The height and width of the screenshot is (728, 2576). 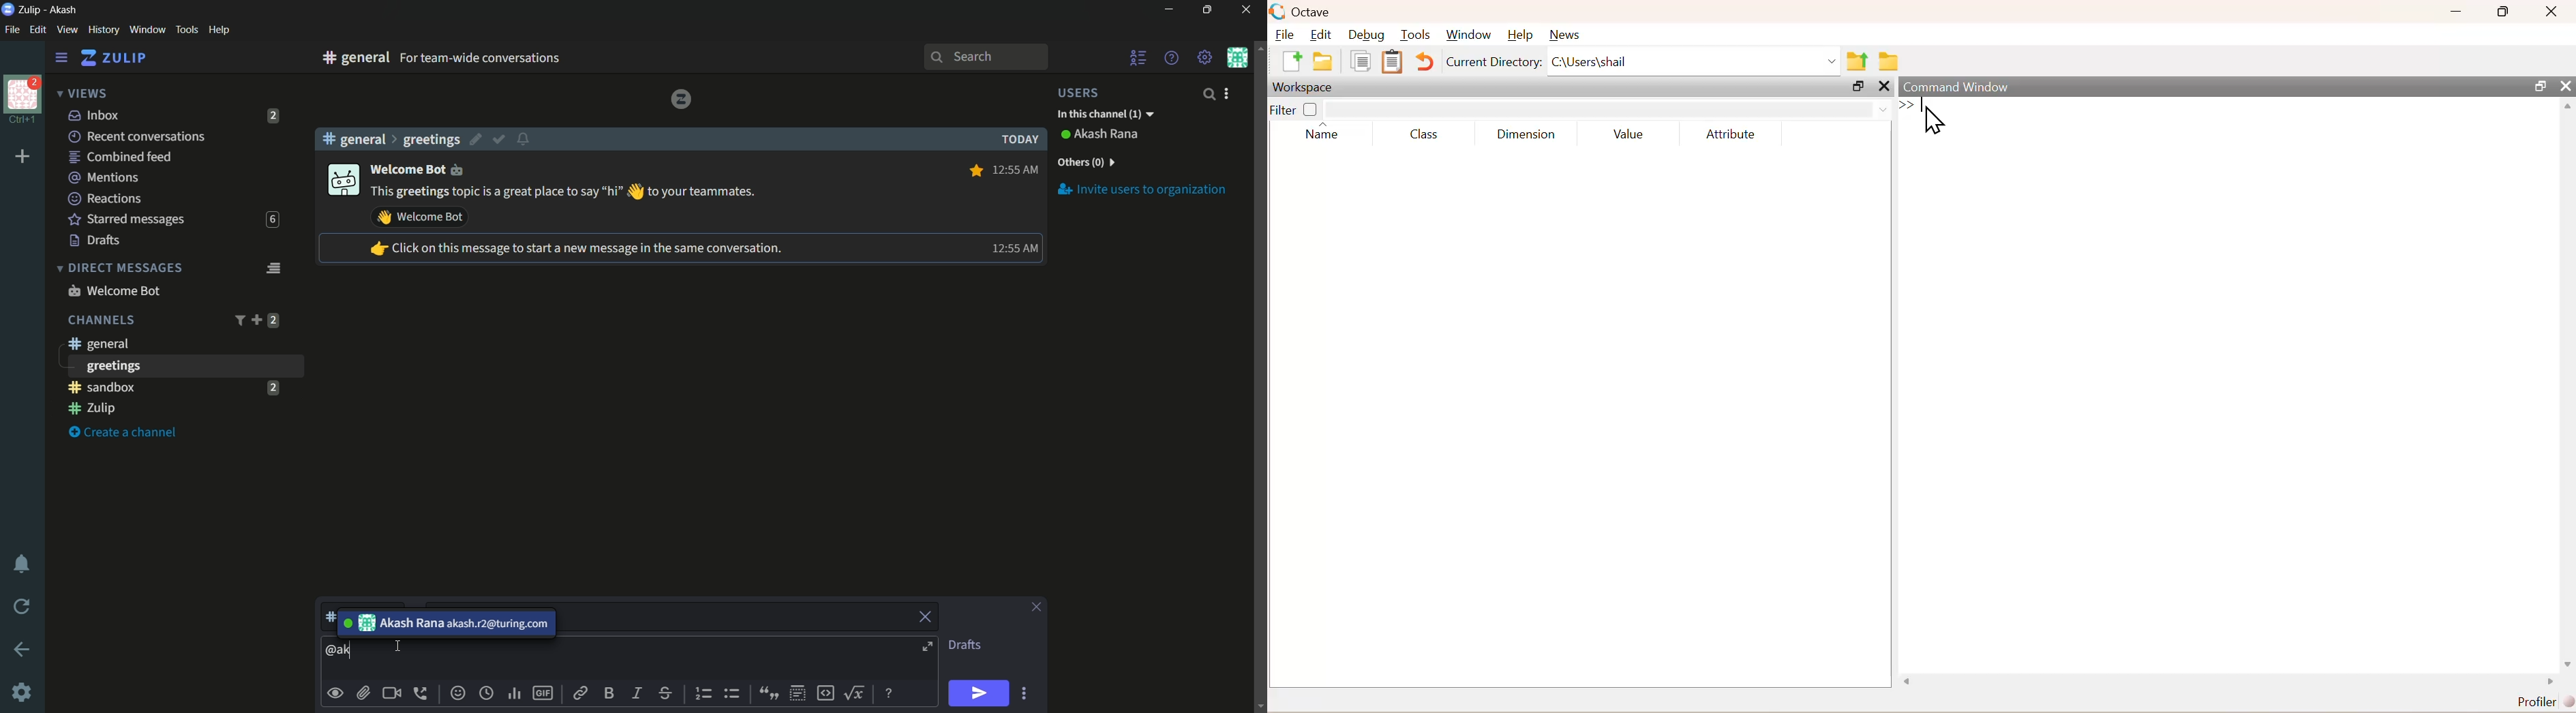 I want to click on configure topic notifications, so click(x=526, y=138).